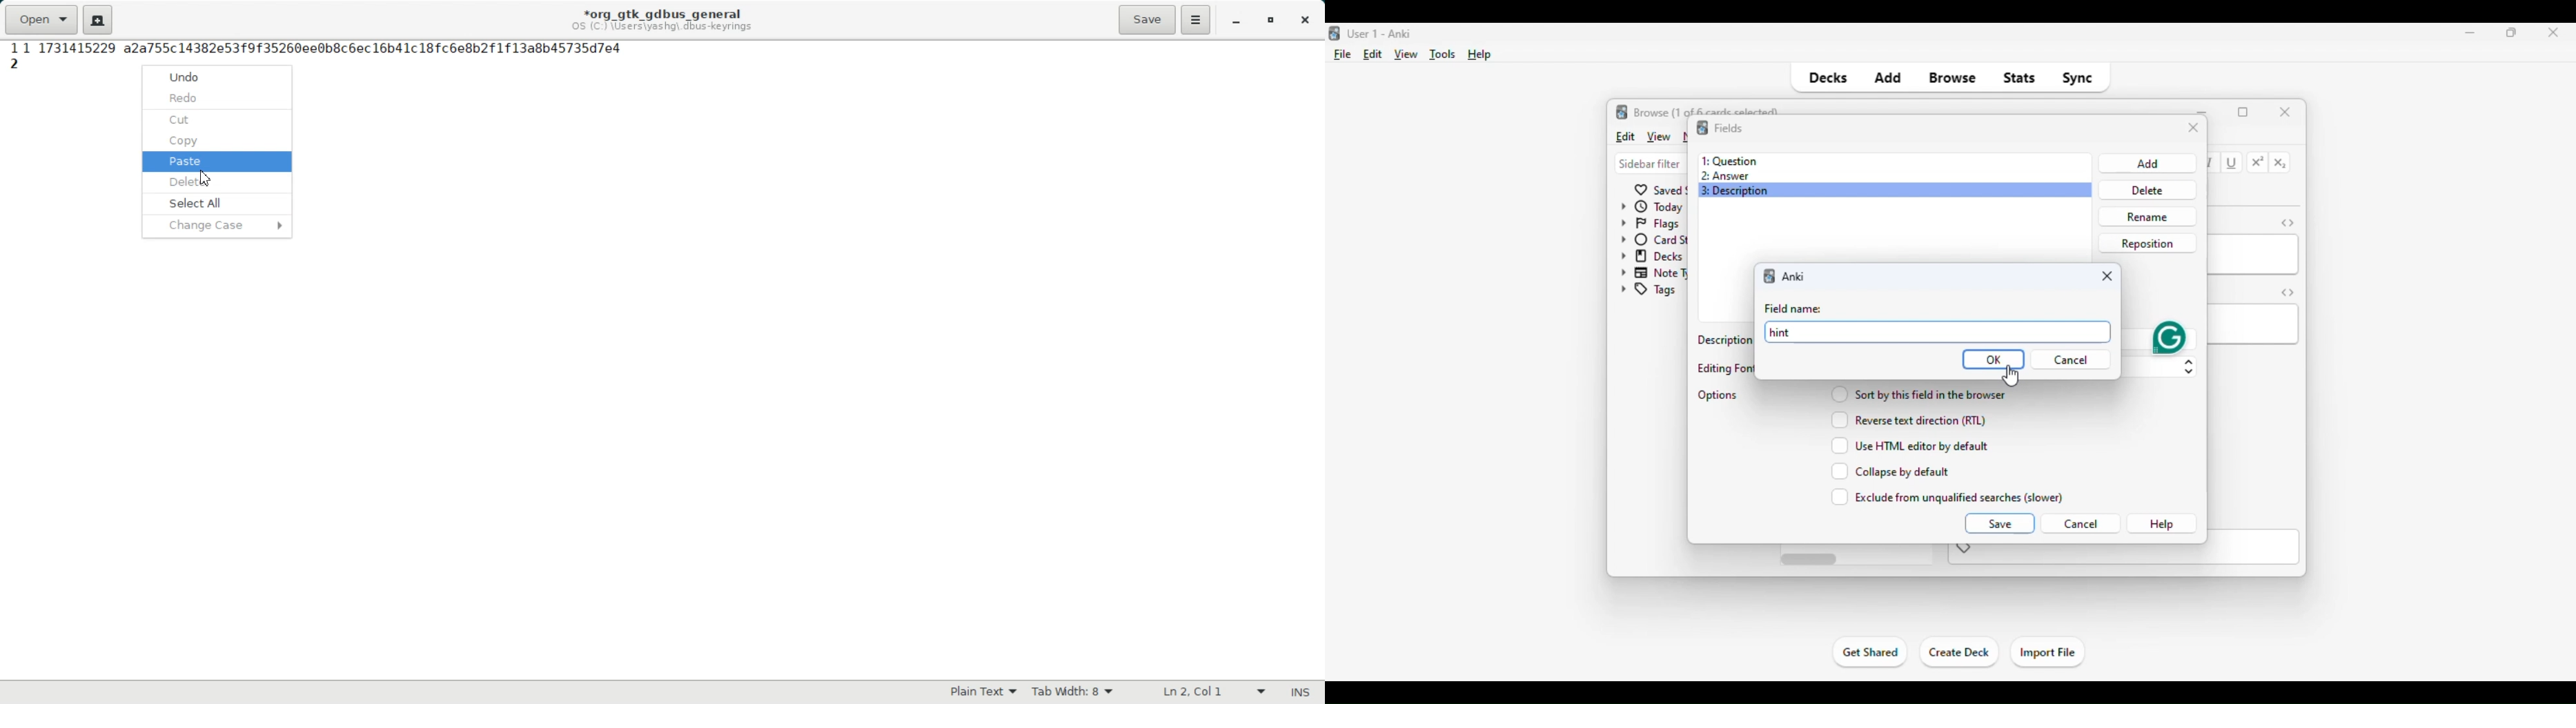  I want to click on close, so click(2550, 33).